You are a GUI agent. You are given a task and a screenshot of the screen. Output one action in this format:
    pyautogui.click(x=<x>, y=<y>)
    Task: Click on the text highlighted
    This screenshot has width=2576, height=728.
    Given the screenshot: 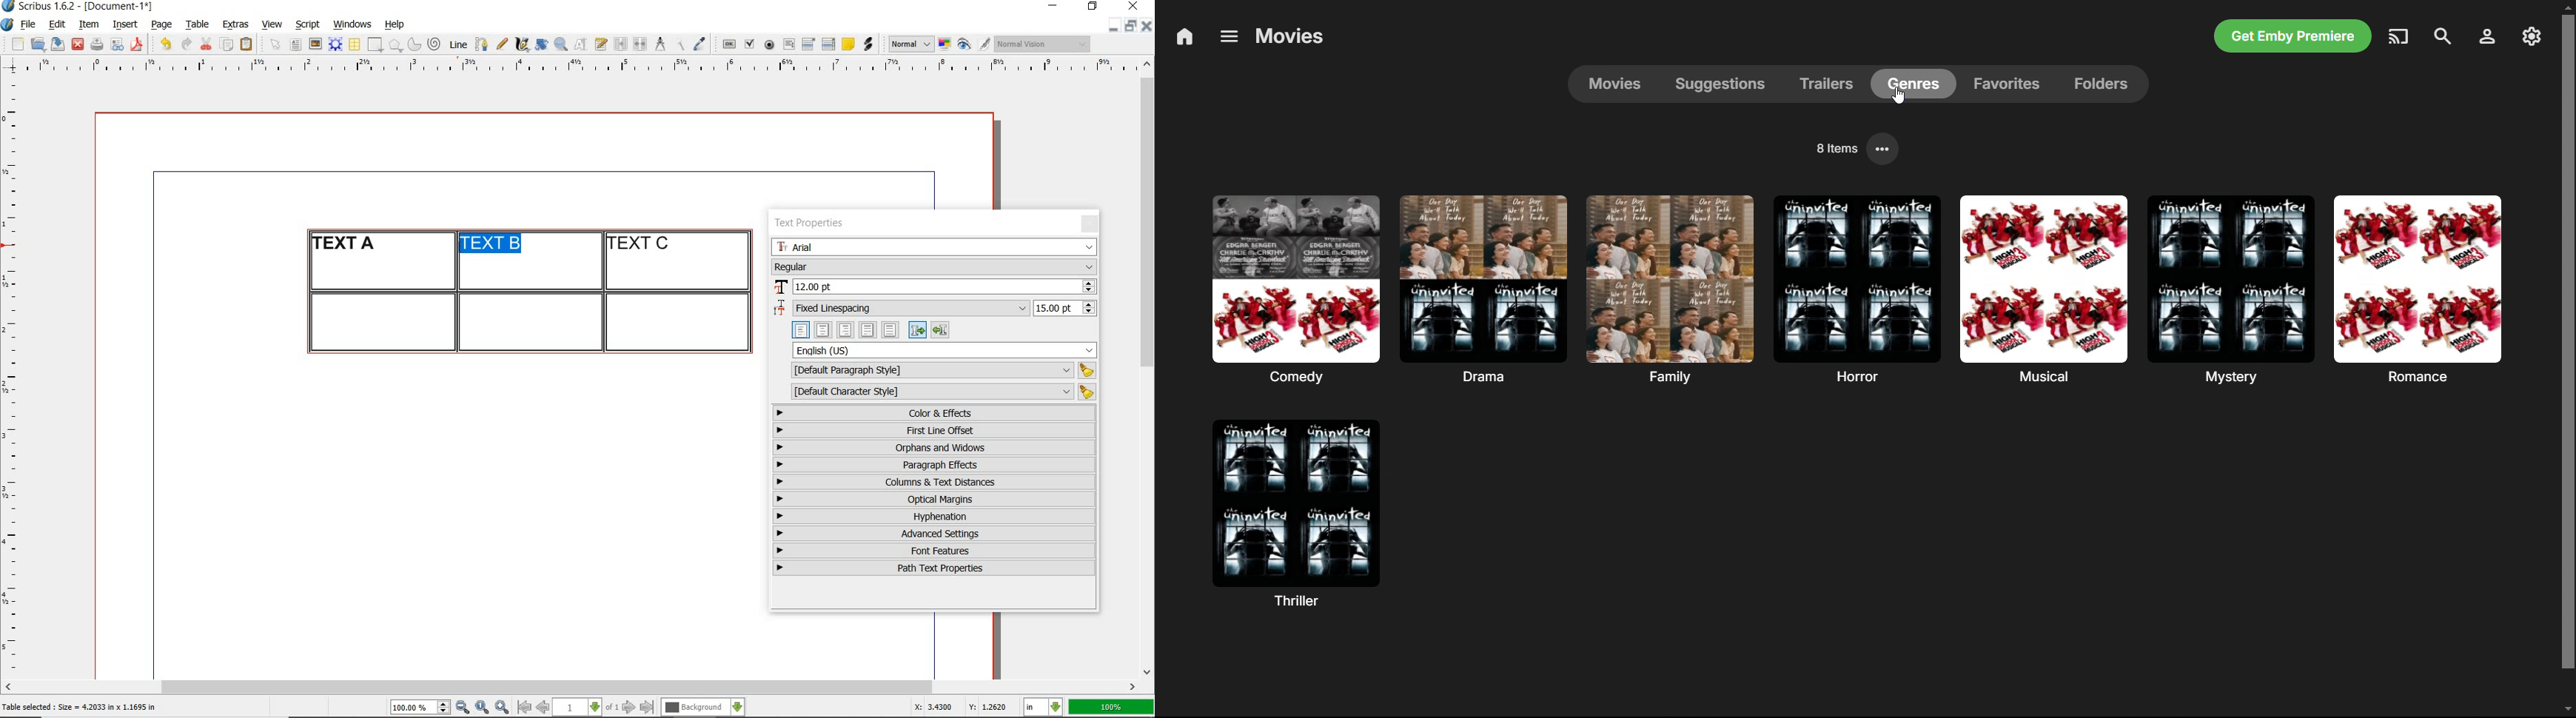 What is the action you would take?
    pyautogui.click(x=488, y=243)
    